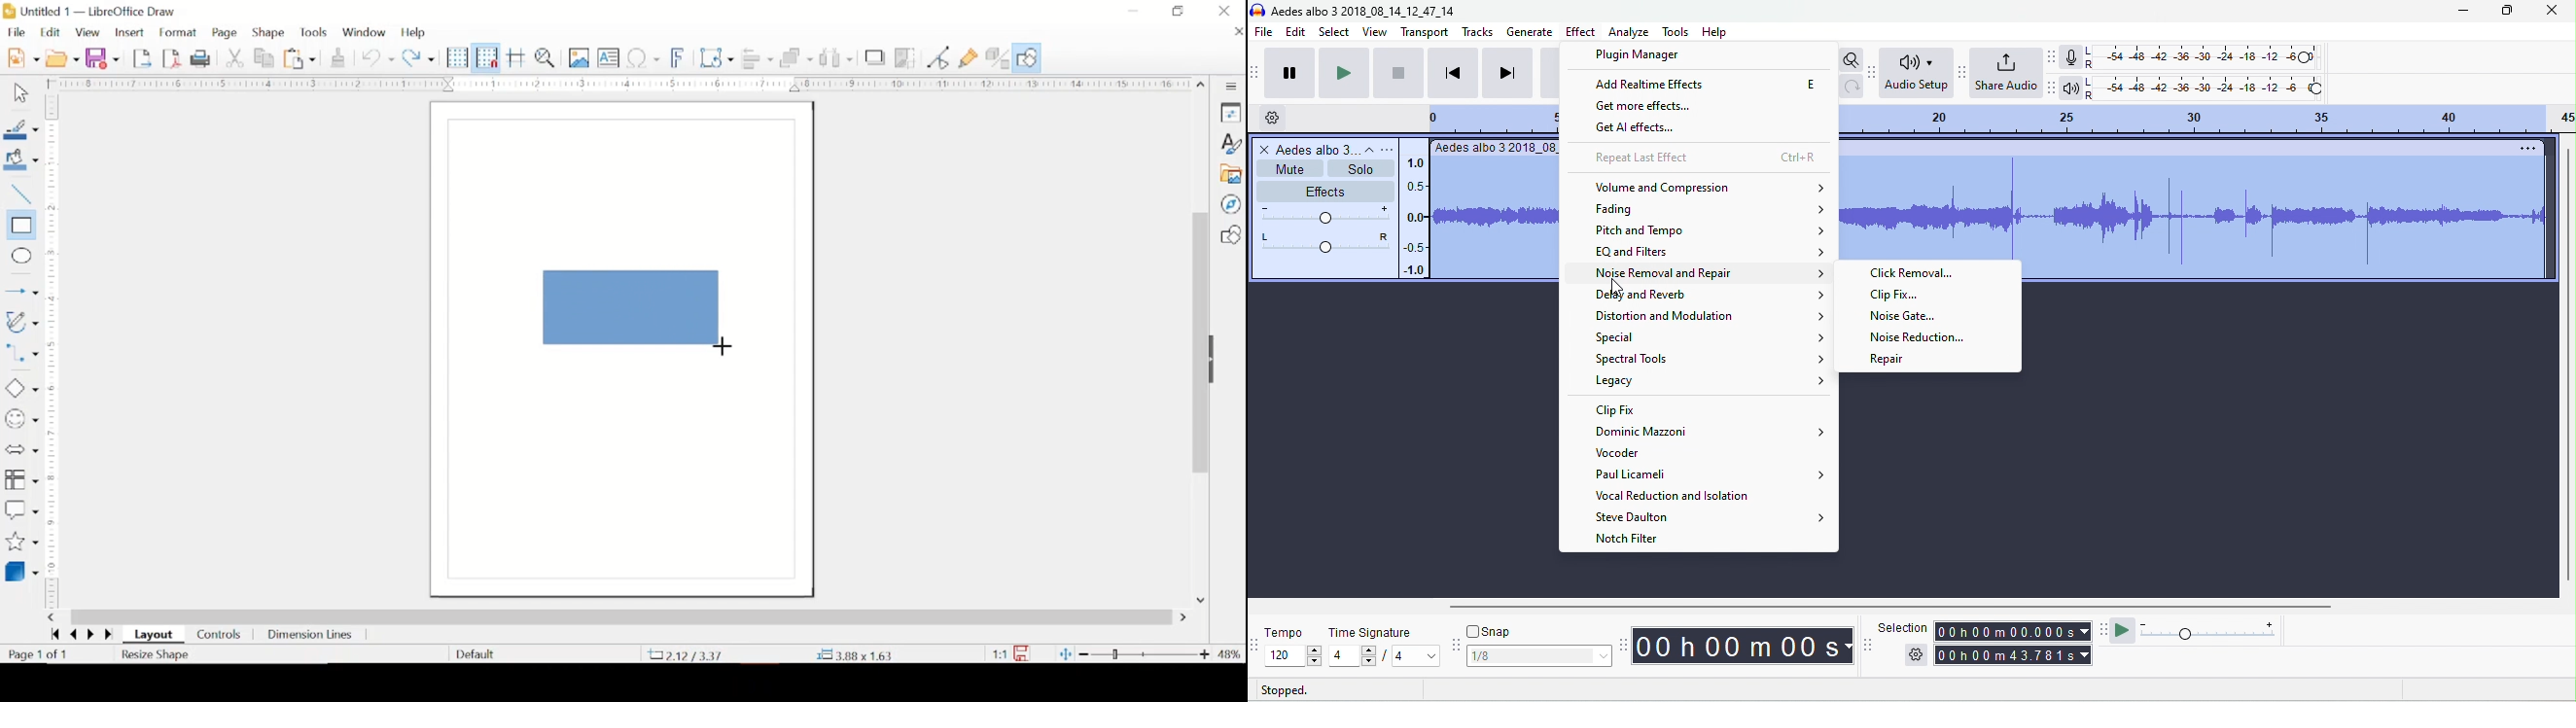 This screenshot has width=2576, height=728. I want to click on connectors, so click(21, 356).